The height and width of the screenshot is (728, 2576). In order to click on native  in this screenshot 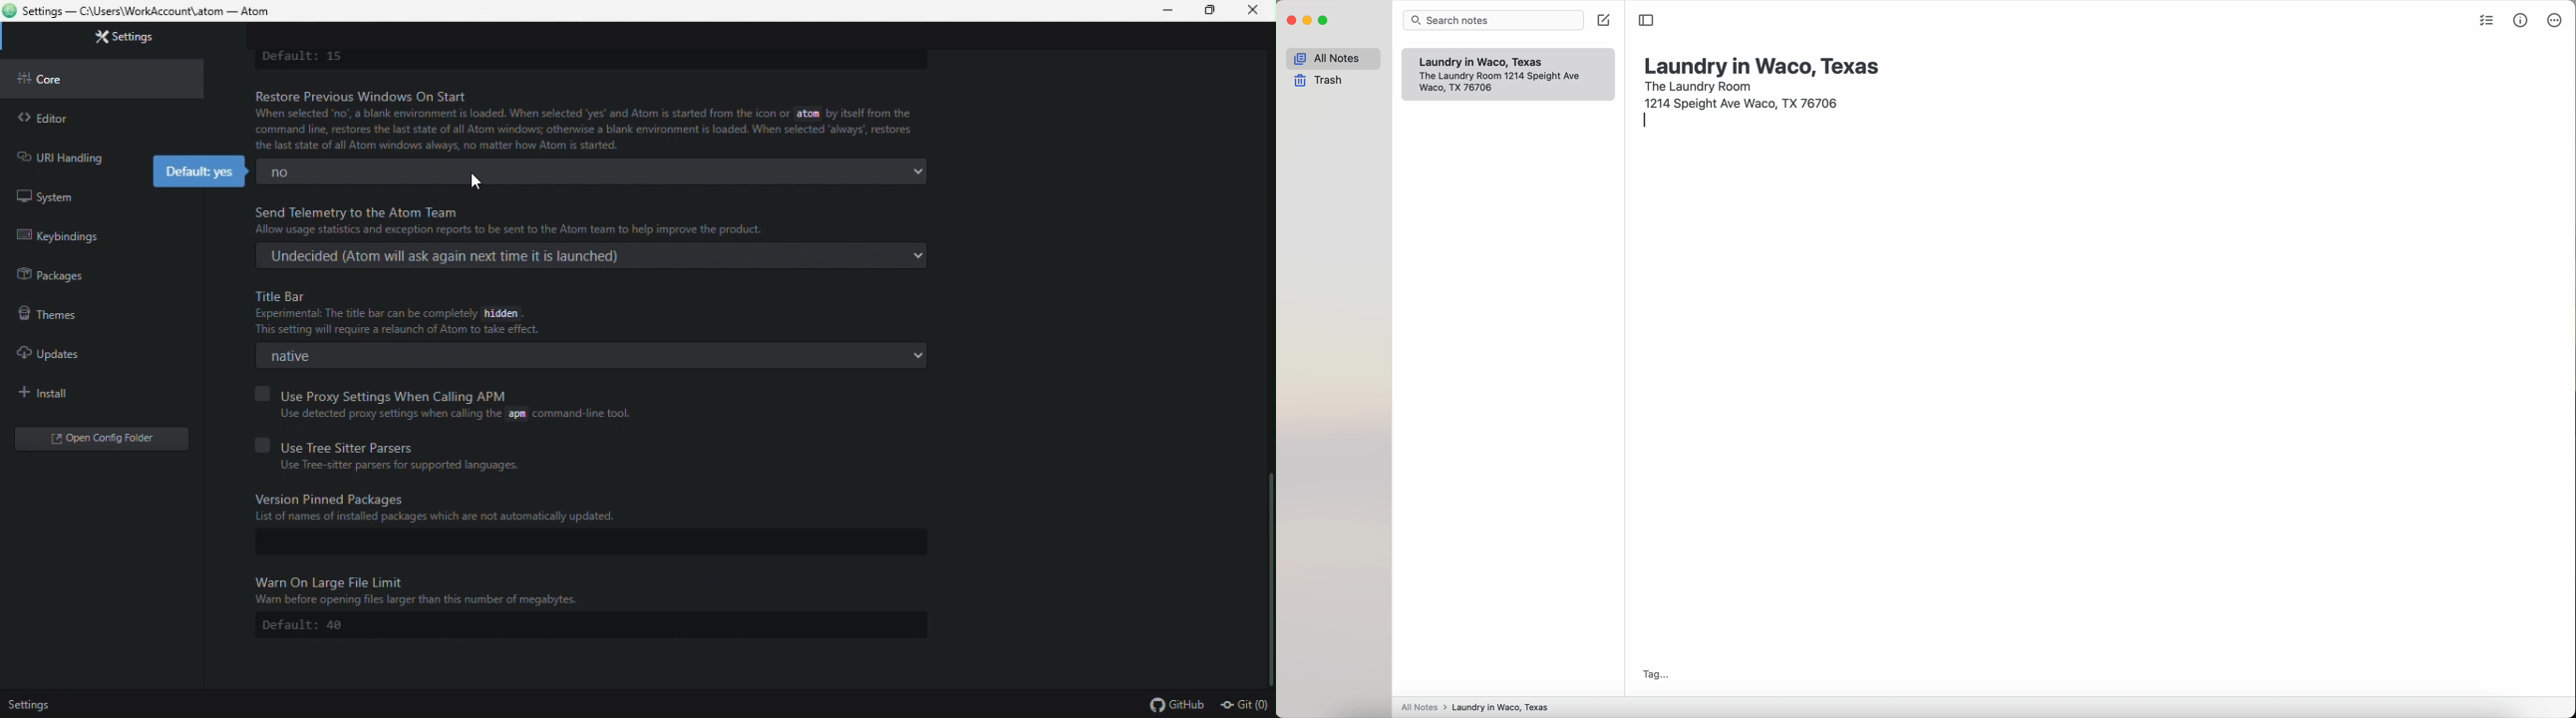, I will do `click(591, 356)`.